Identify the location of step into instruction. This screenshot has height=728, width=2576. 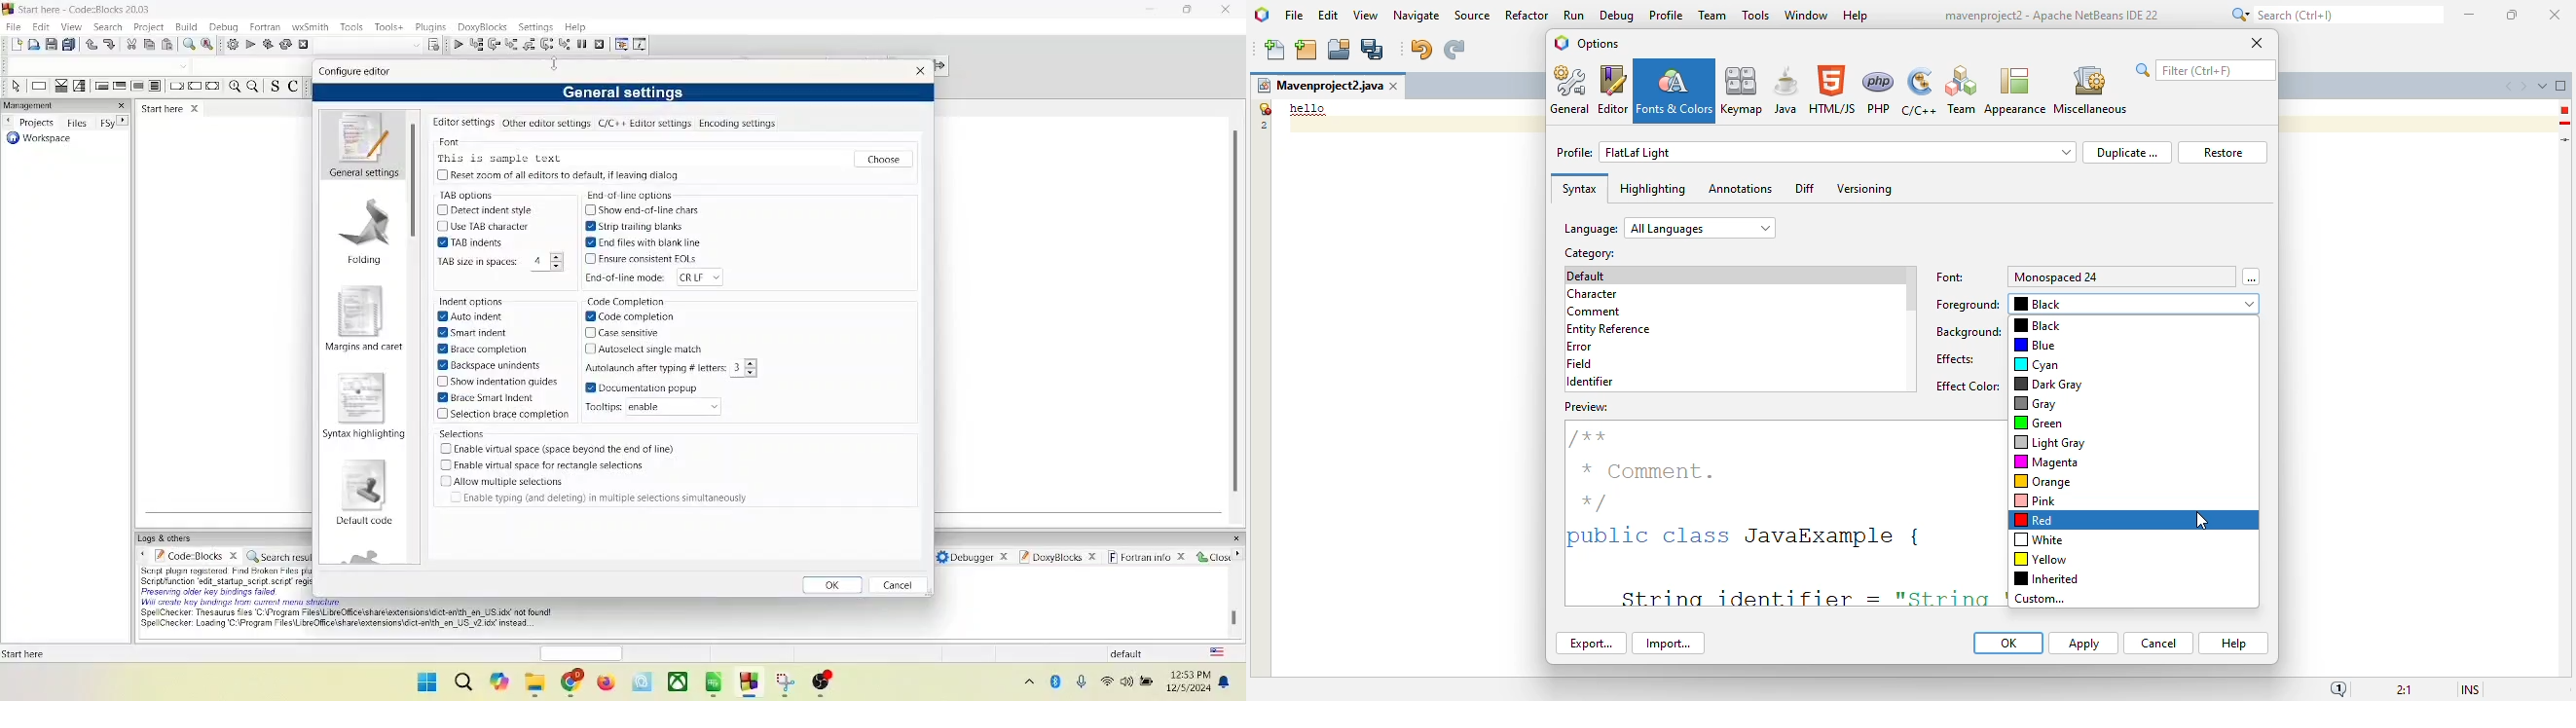
(565, 44).